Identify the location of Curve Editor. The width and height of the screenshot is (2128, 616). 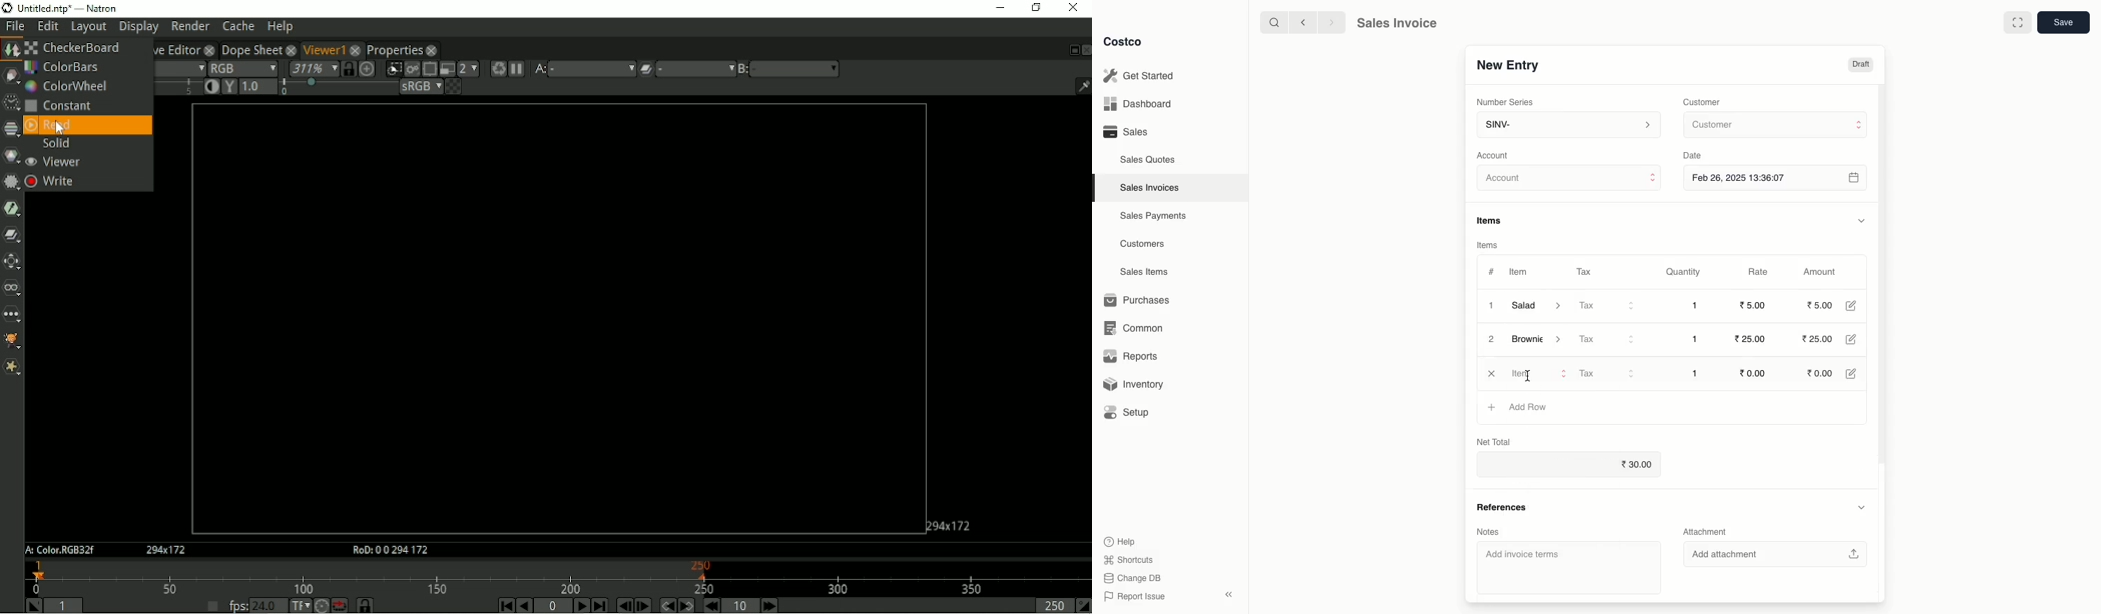
(177, 49).